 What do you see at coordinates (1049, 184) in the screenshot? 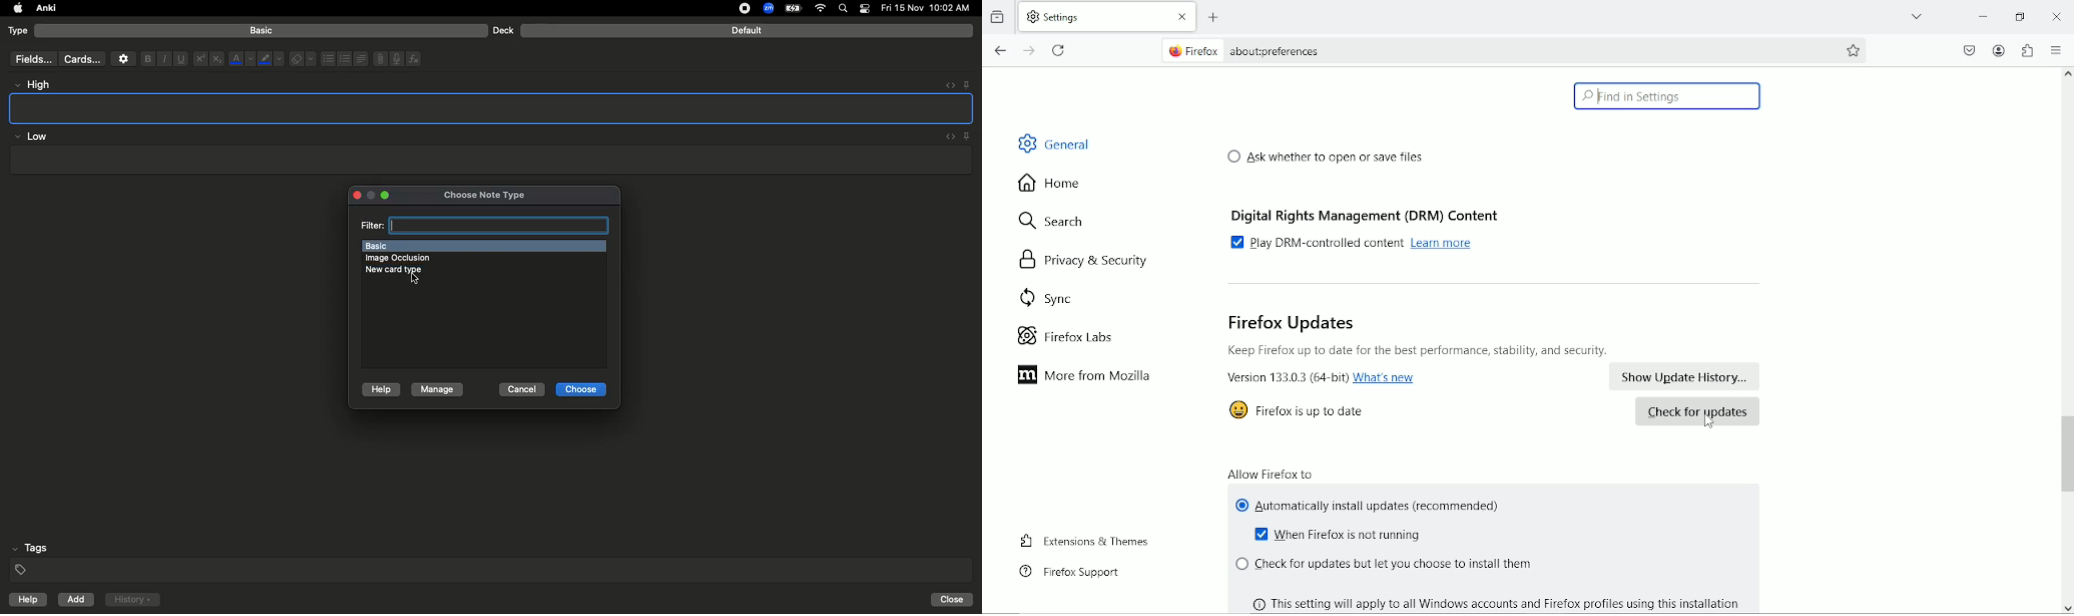
I see `home` at bounding box center [1049, 184].